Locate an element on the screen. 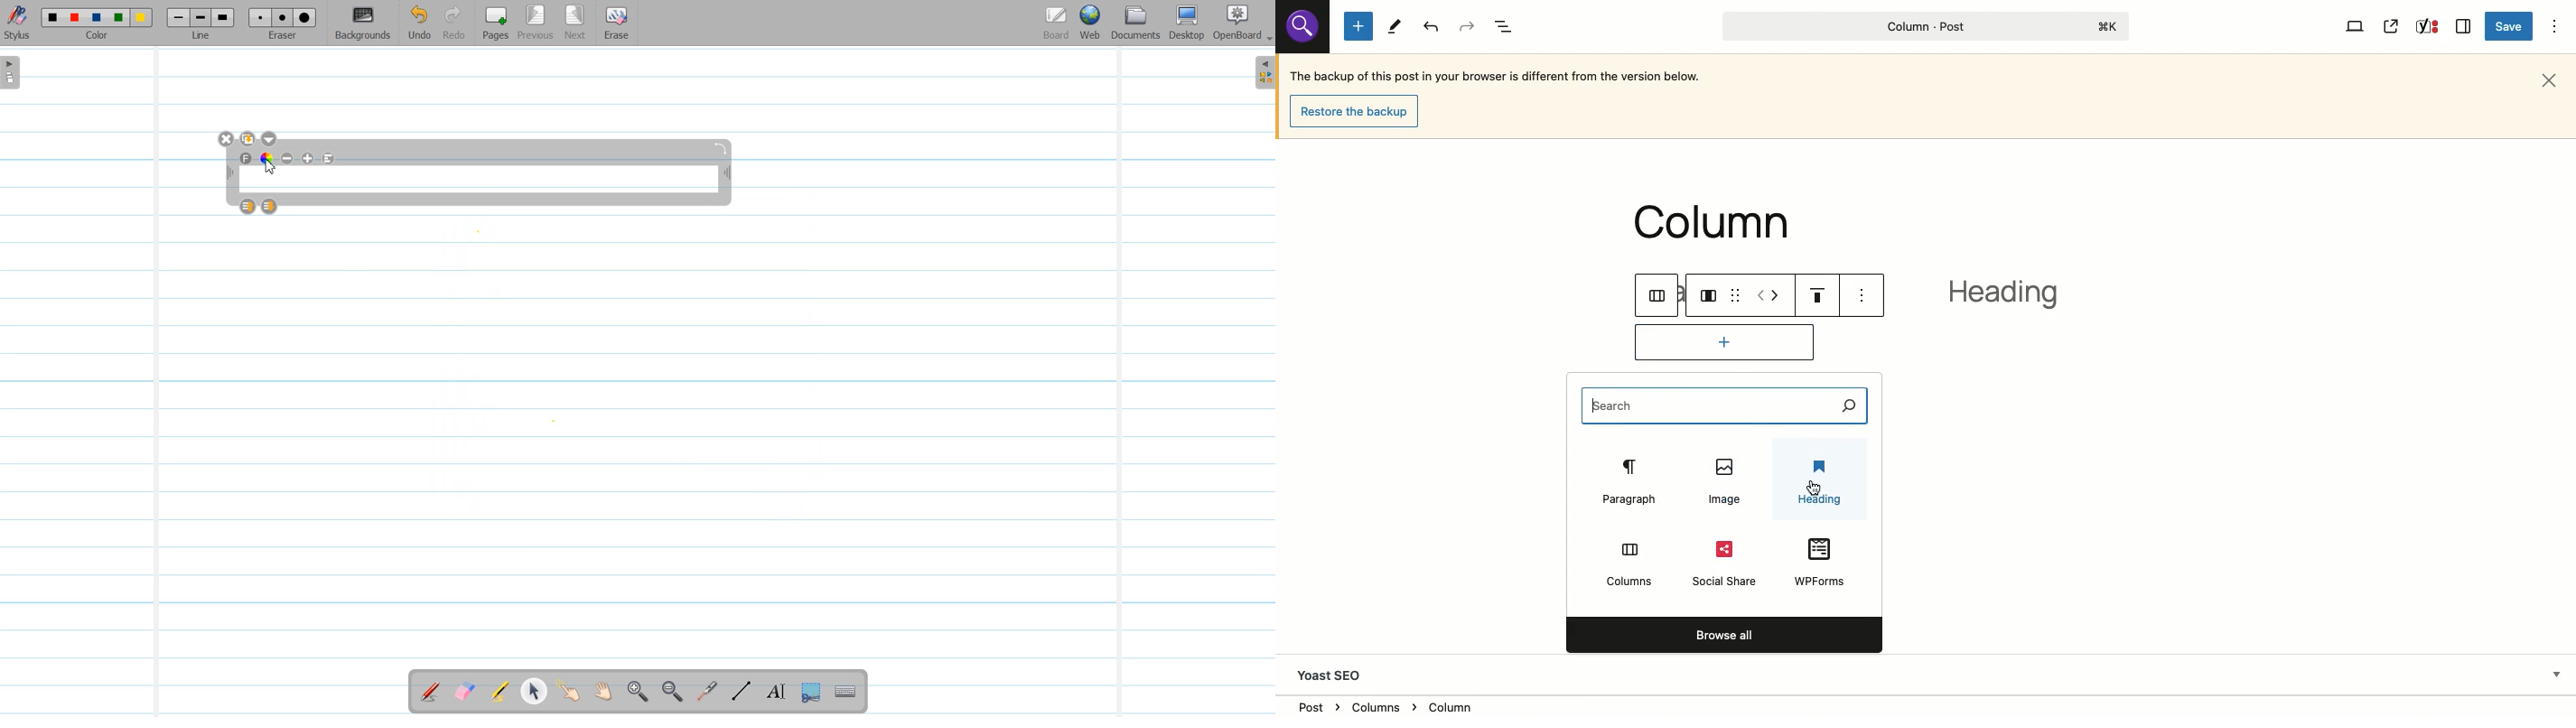 The image size is (2576, 728). WPForms is located at coordinates (1814, 565).